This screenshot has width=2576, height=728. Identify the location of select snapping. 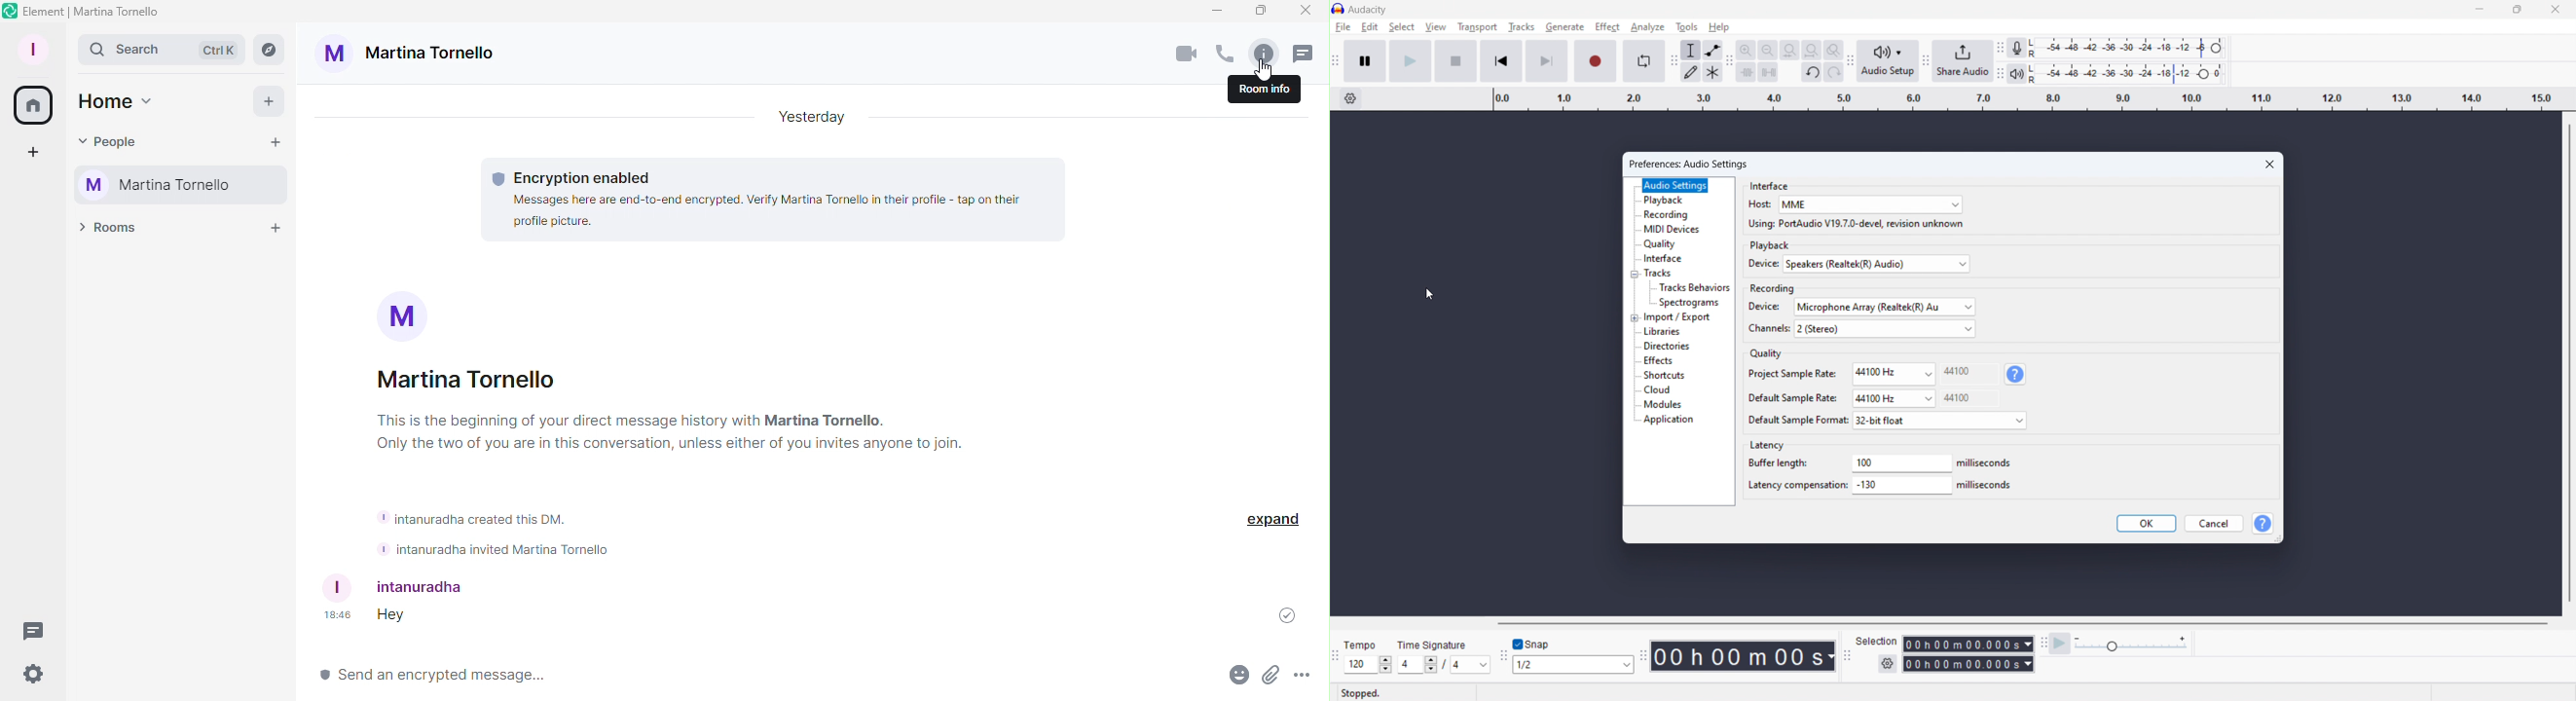
(1573, 665).